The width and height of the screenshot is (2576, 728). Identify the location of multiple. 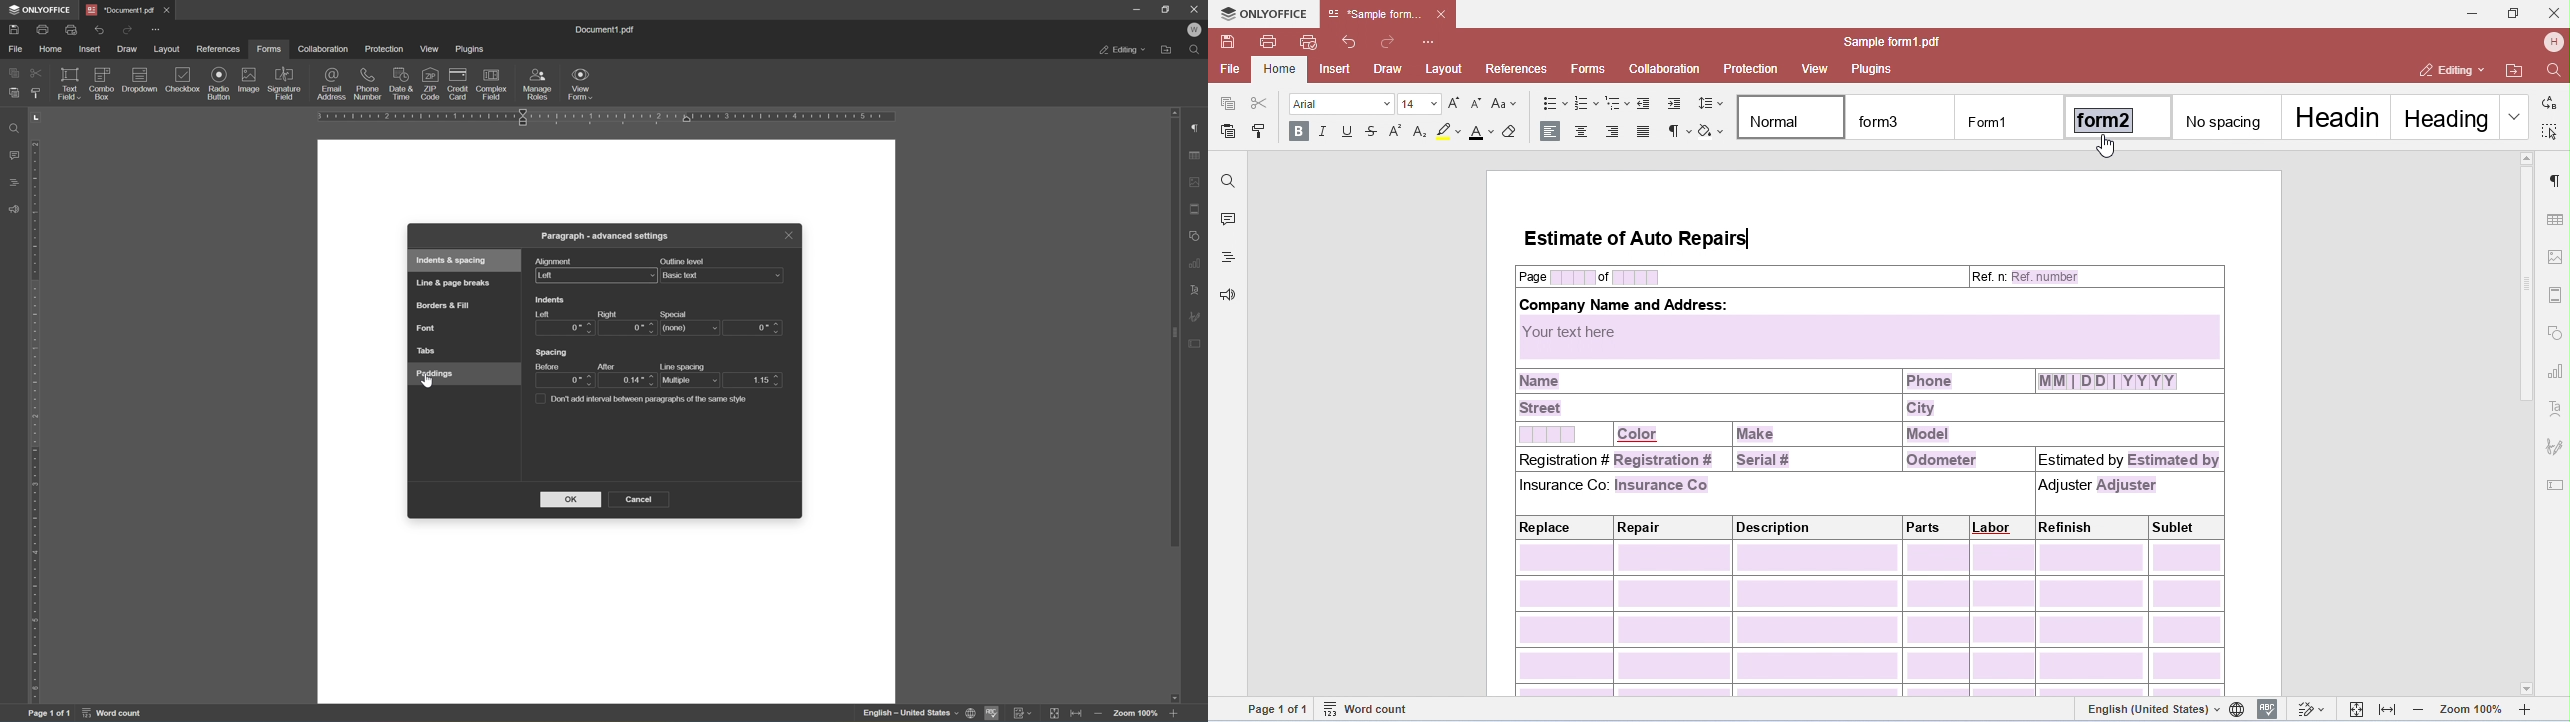
(690, 380).